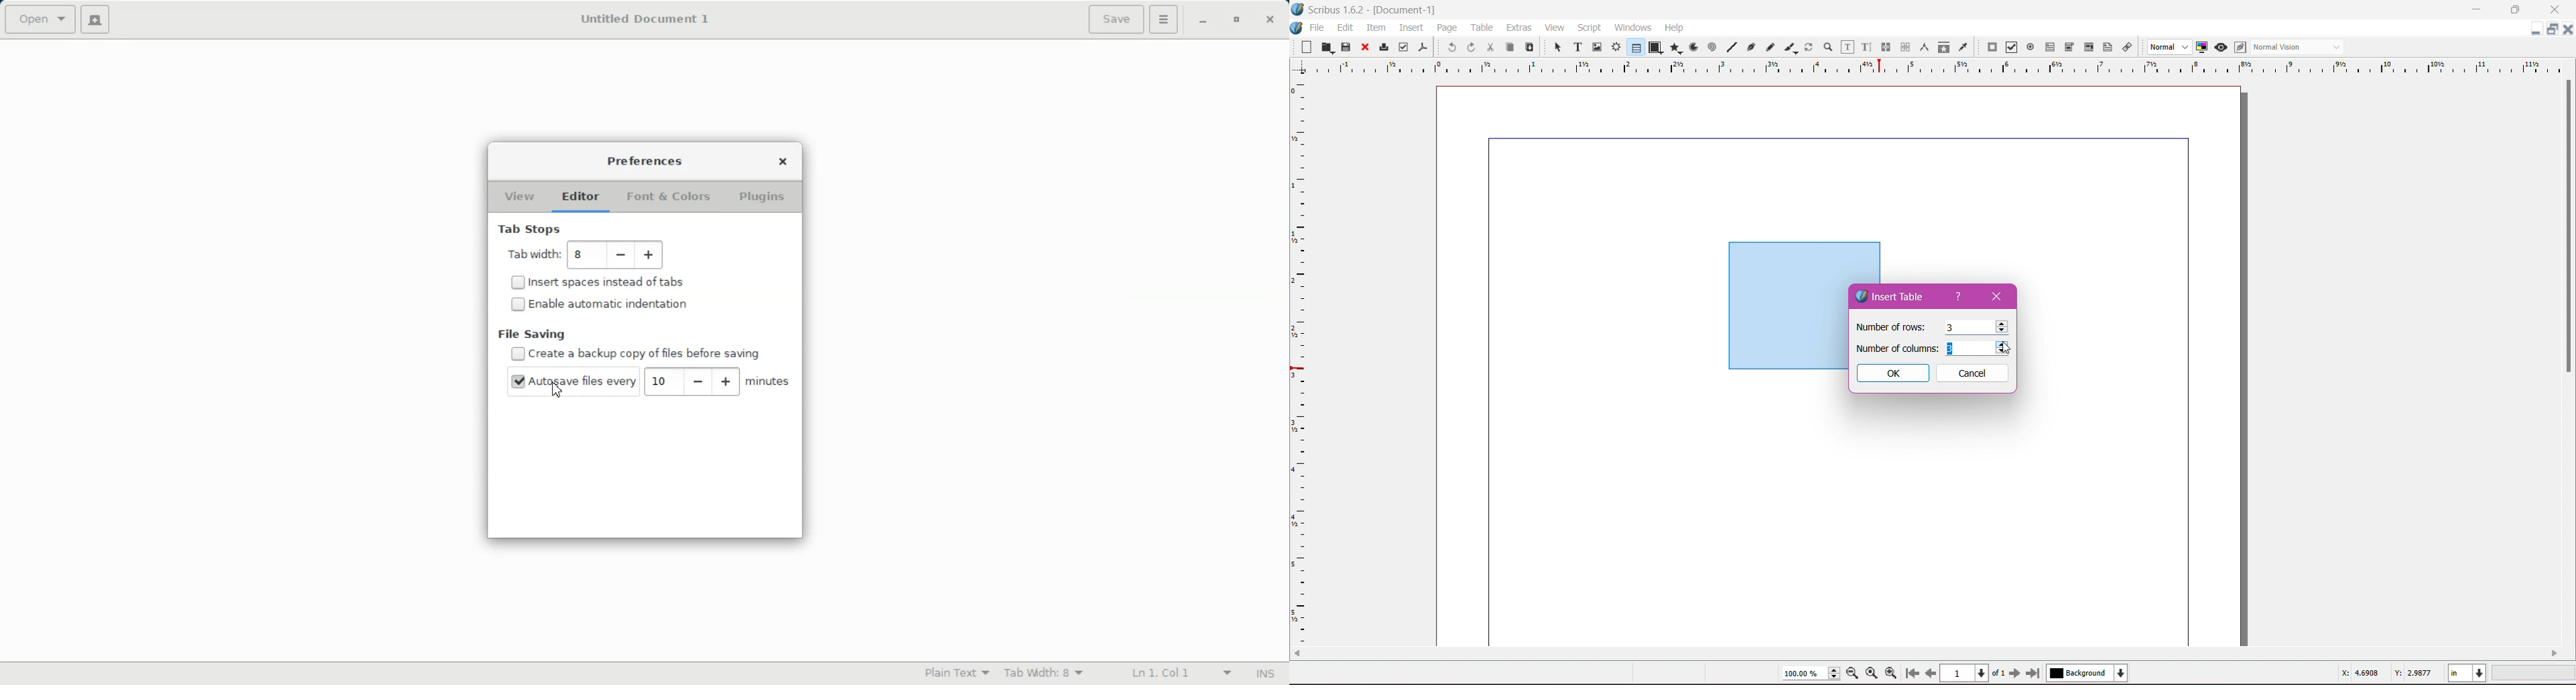 This screenshot has width=2576, height=700. Describe the element at coordinates (1595, 46) in the screenshot. I see `Image Frame` at that location.